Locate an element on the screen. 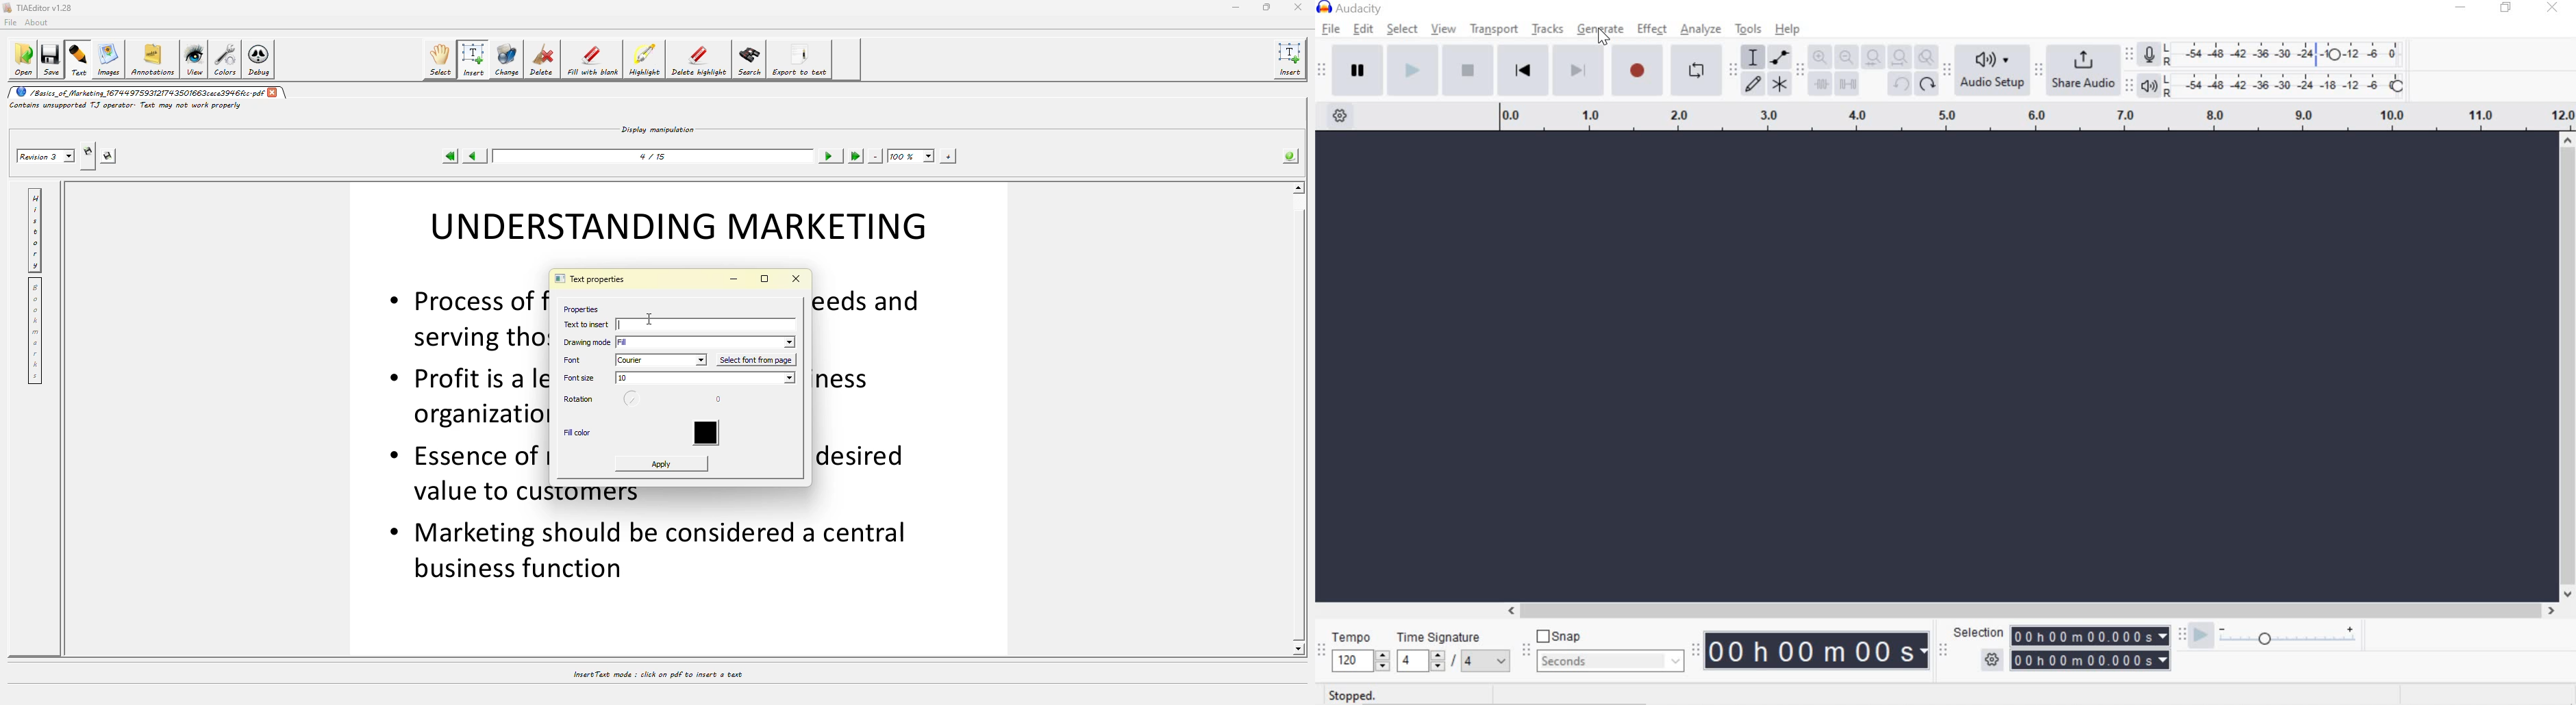  snap is located at coordinates (1560, 637).